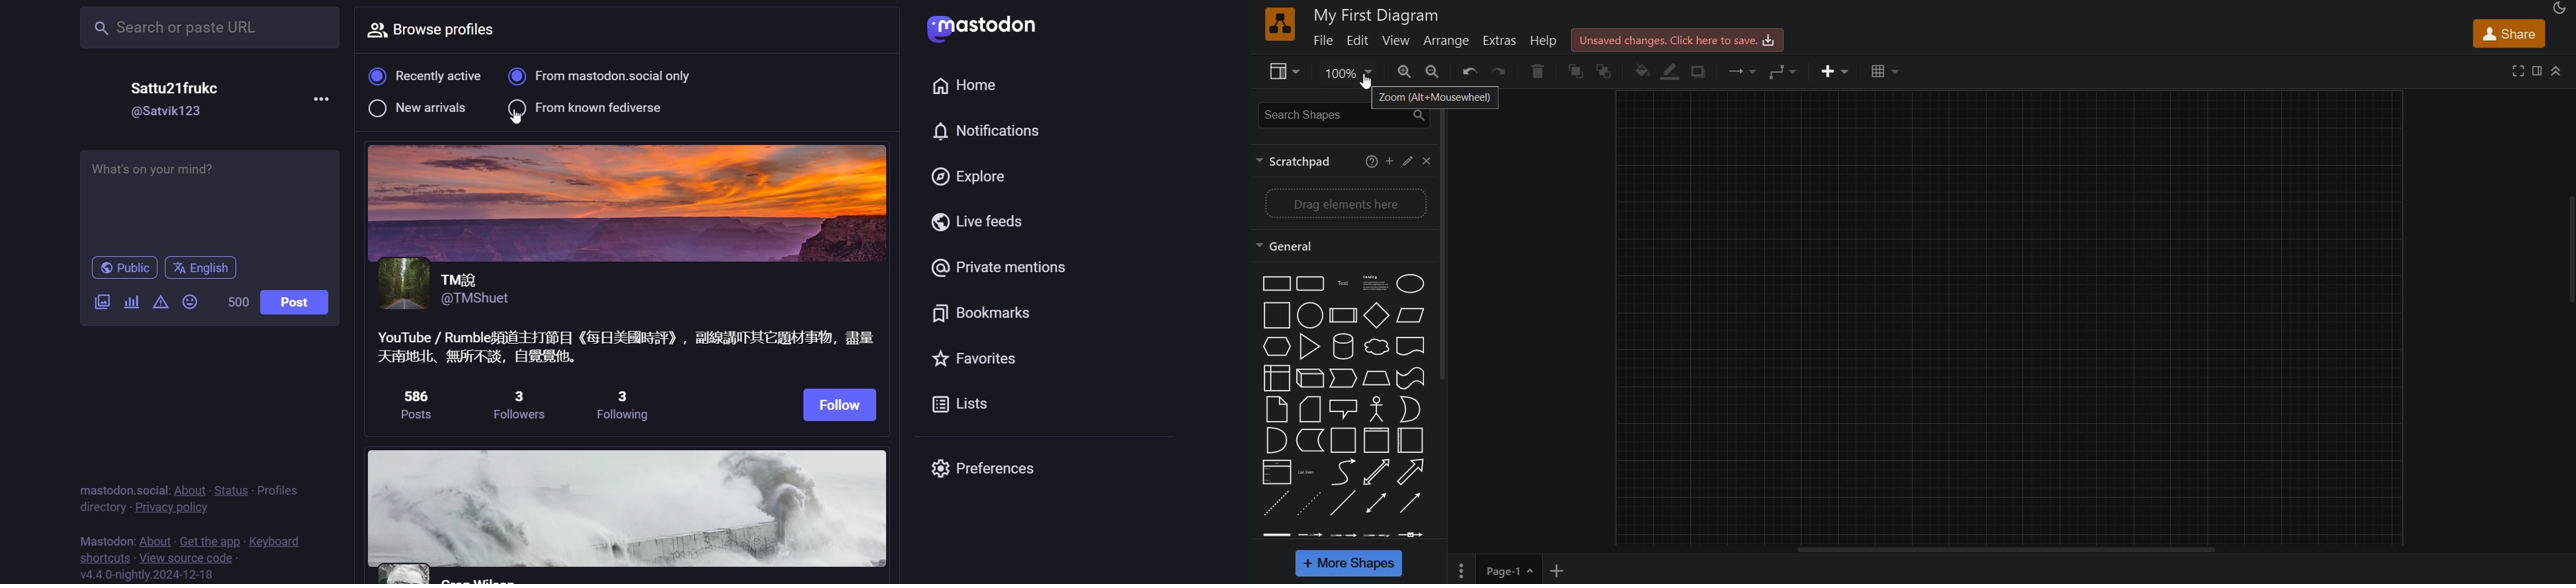 The image size is (2576, 588). I want to click on post, so click(295, 298).